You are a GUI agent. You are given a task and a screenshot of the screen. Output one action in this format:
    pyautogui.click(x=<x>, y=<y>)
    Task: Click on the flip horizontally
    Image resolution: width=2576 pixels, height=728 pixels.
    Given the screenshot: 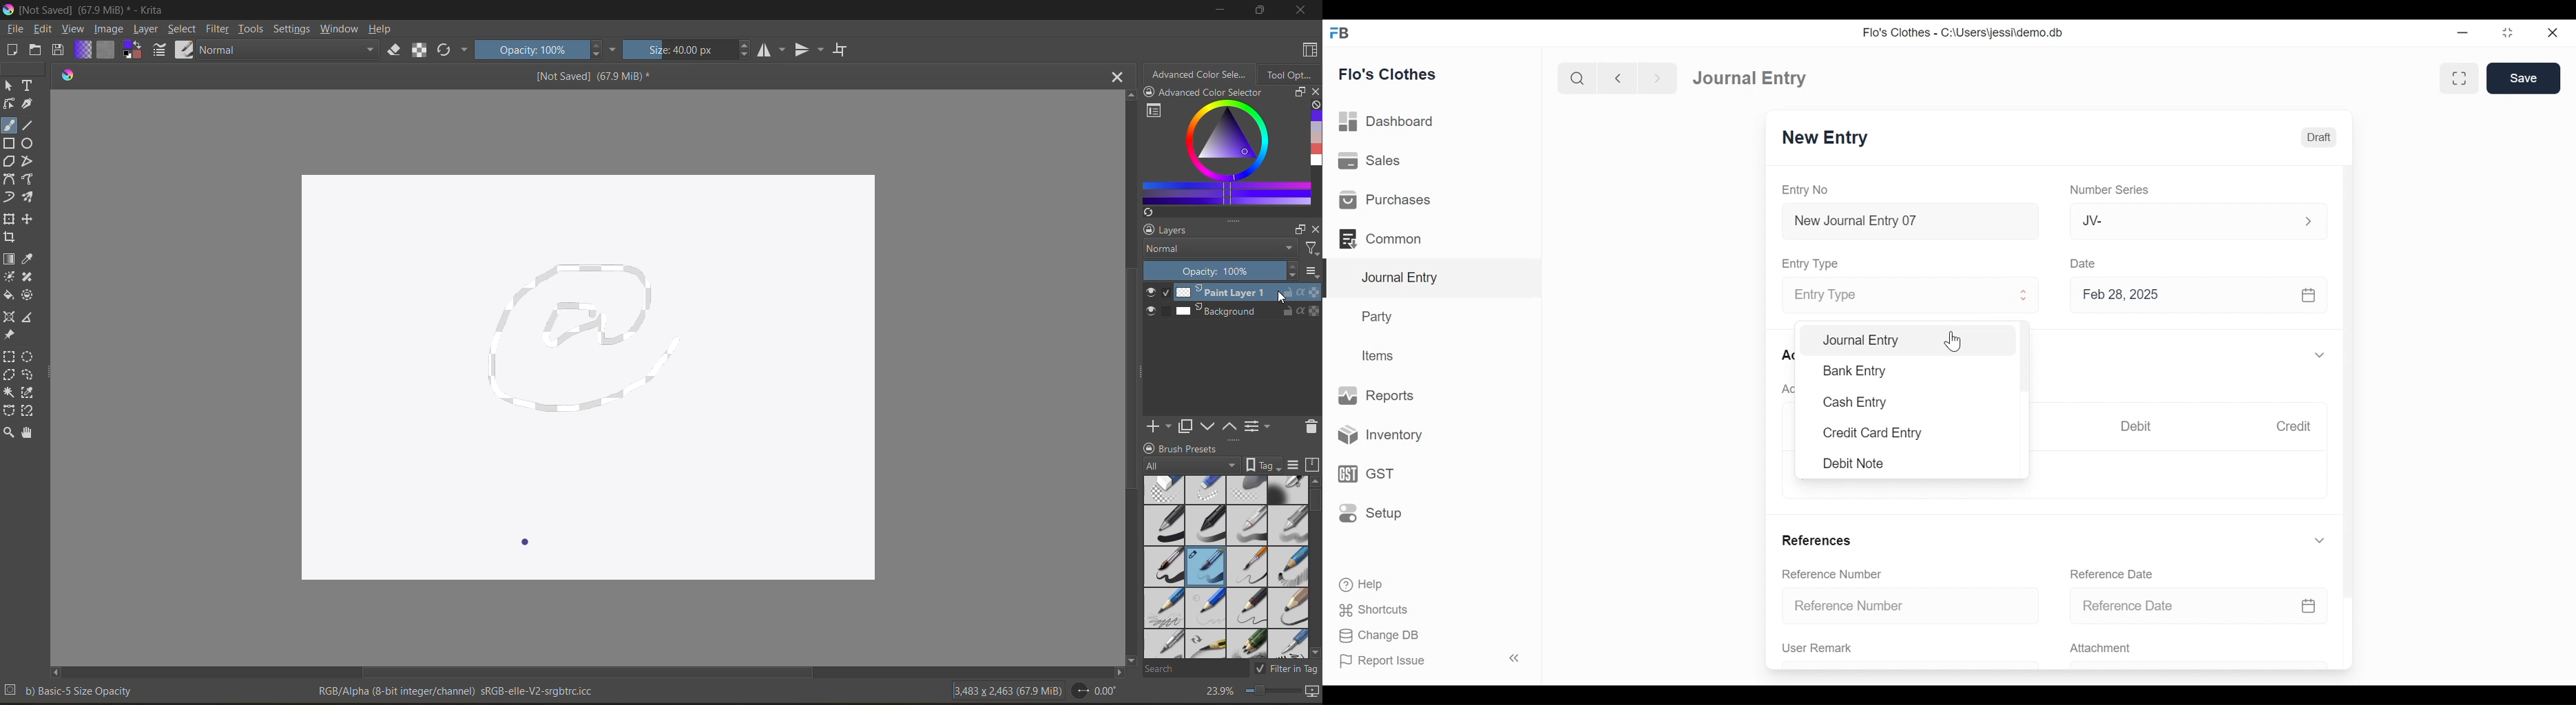 What is the action you would take?
    pyautogui.click(x=771, y=49)
    